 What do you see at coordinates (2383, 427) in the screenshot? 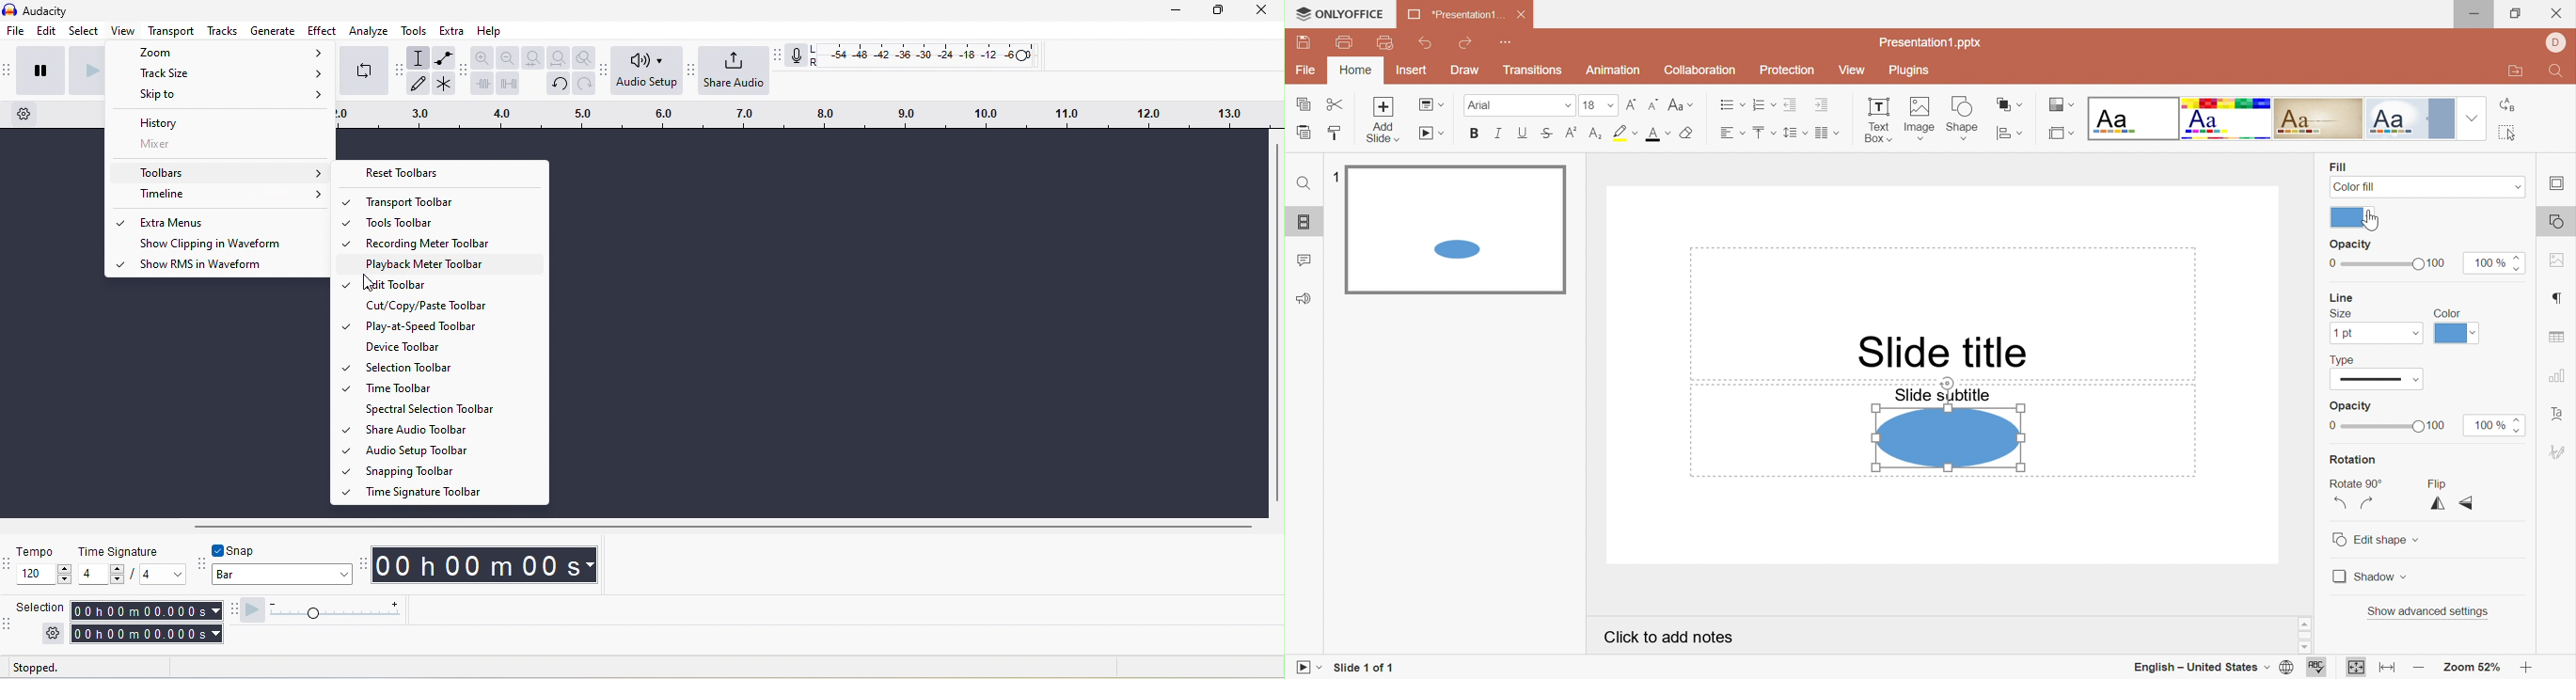
I see `Slider` at bounding box center [2383, 427].